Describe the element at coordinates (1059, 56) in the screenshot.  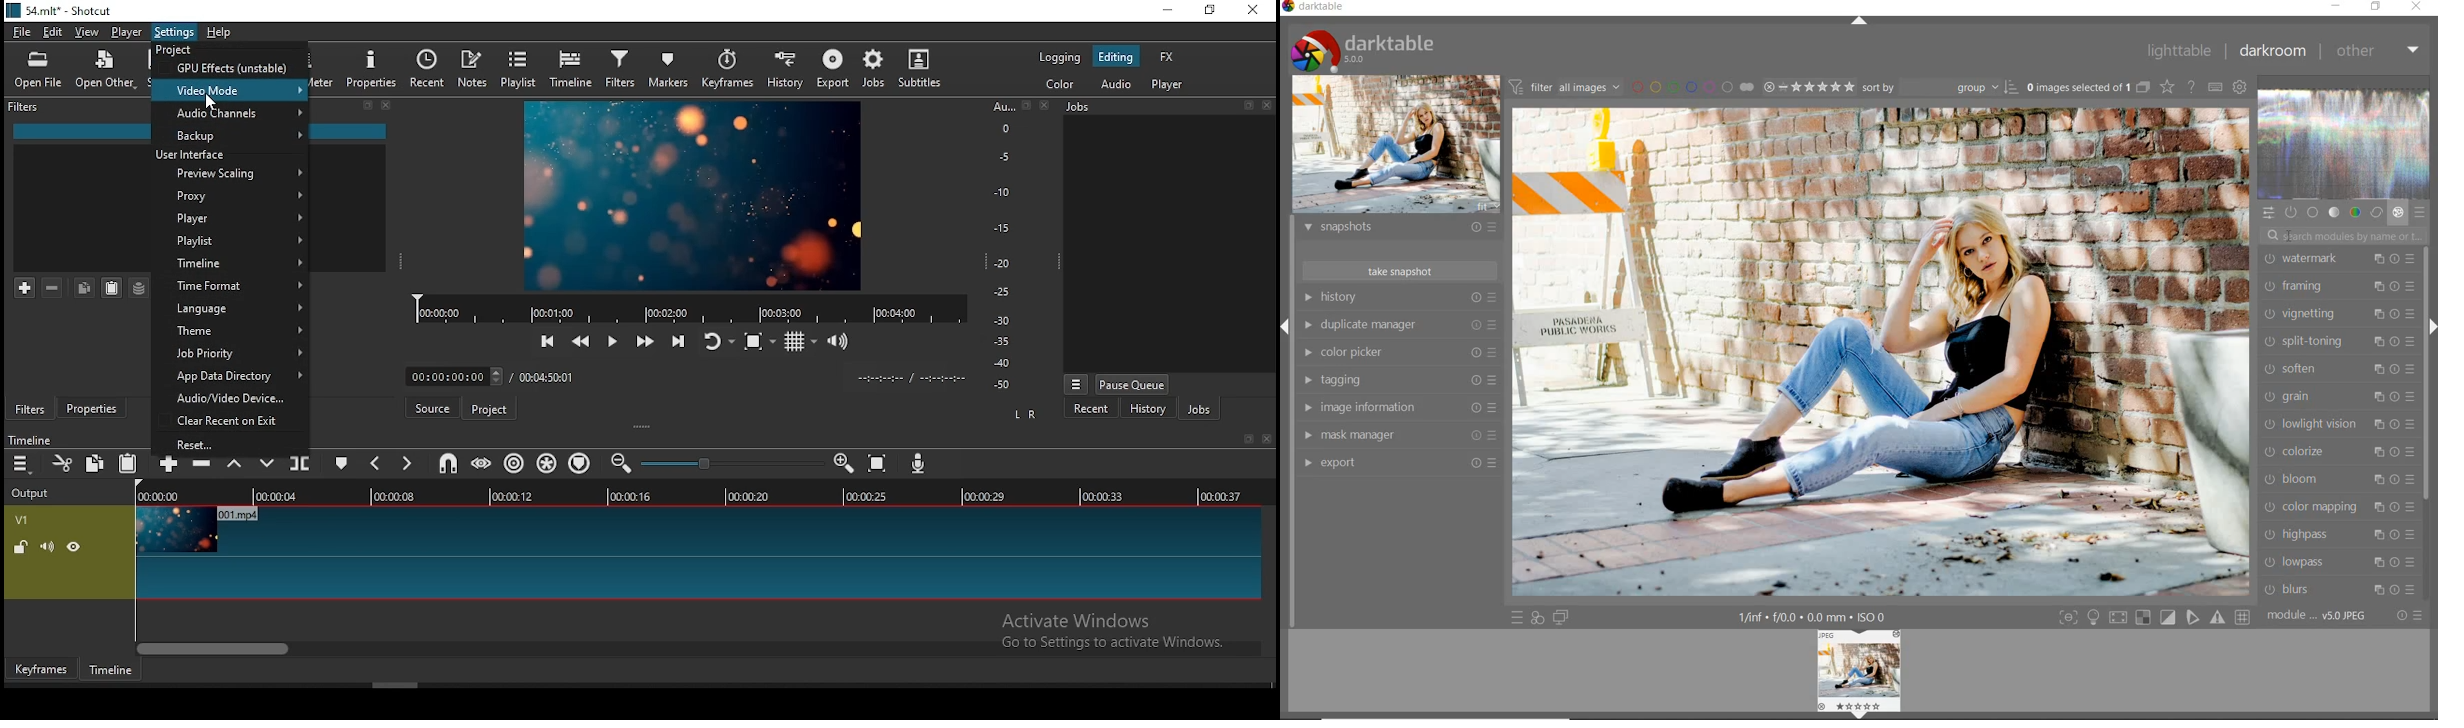
I see `logging` at that location.